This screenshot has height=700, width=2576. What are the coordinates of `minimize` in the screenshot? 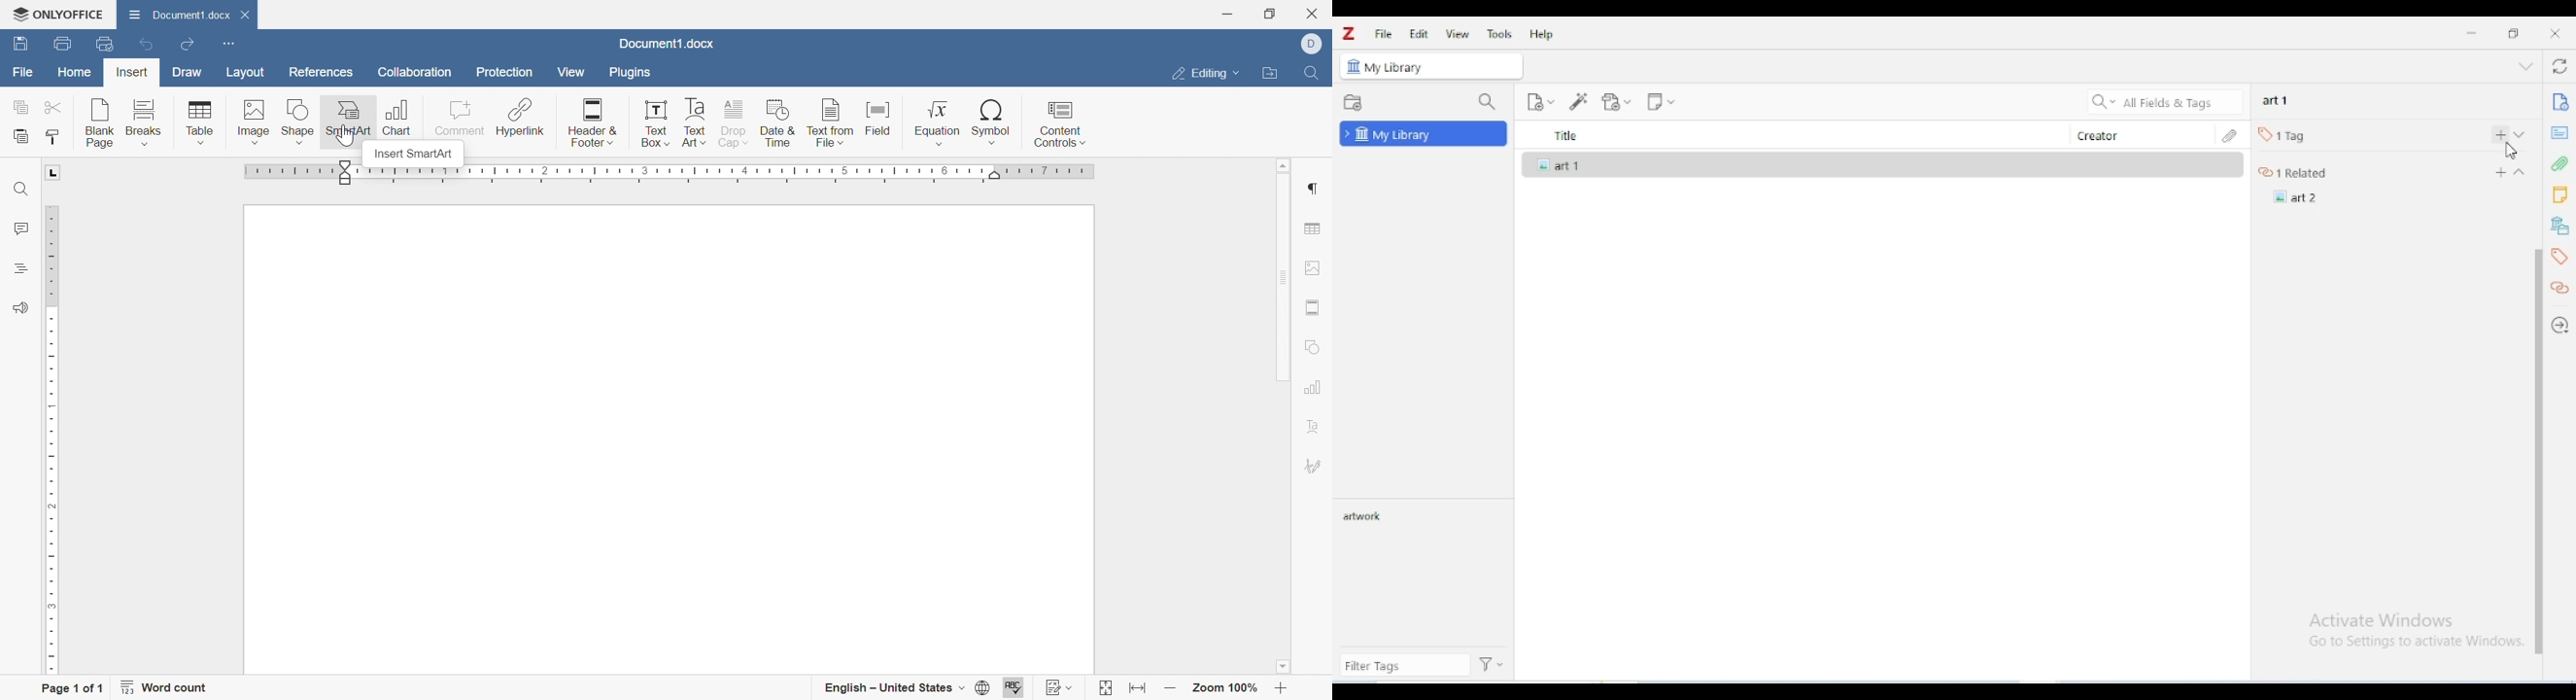 It's located at (2471, 32).